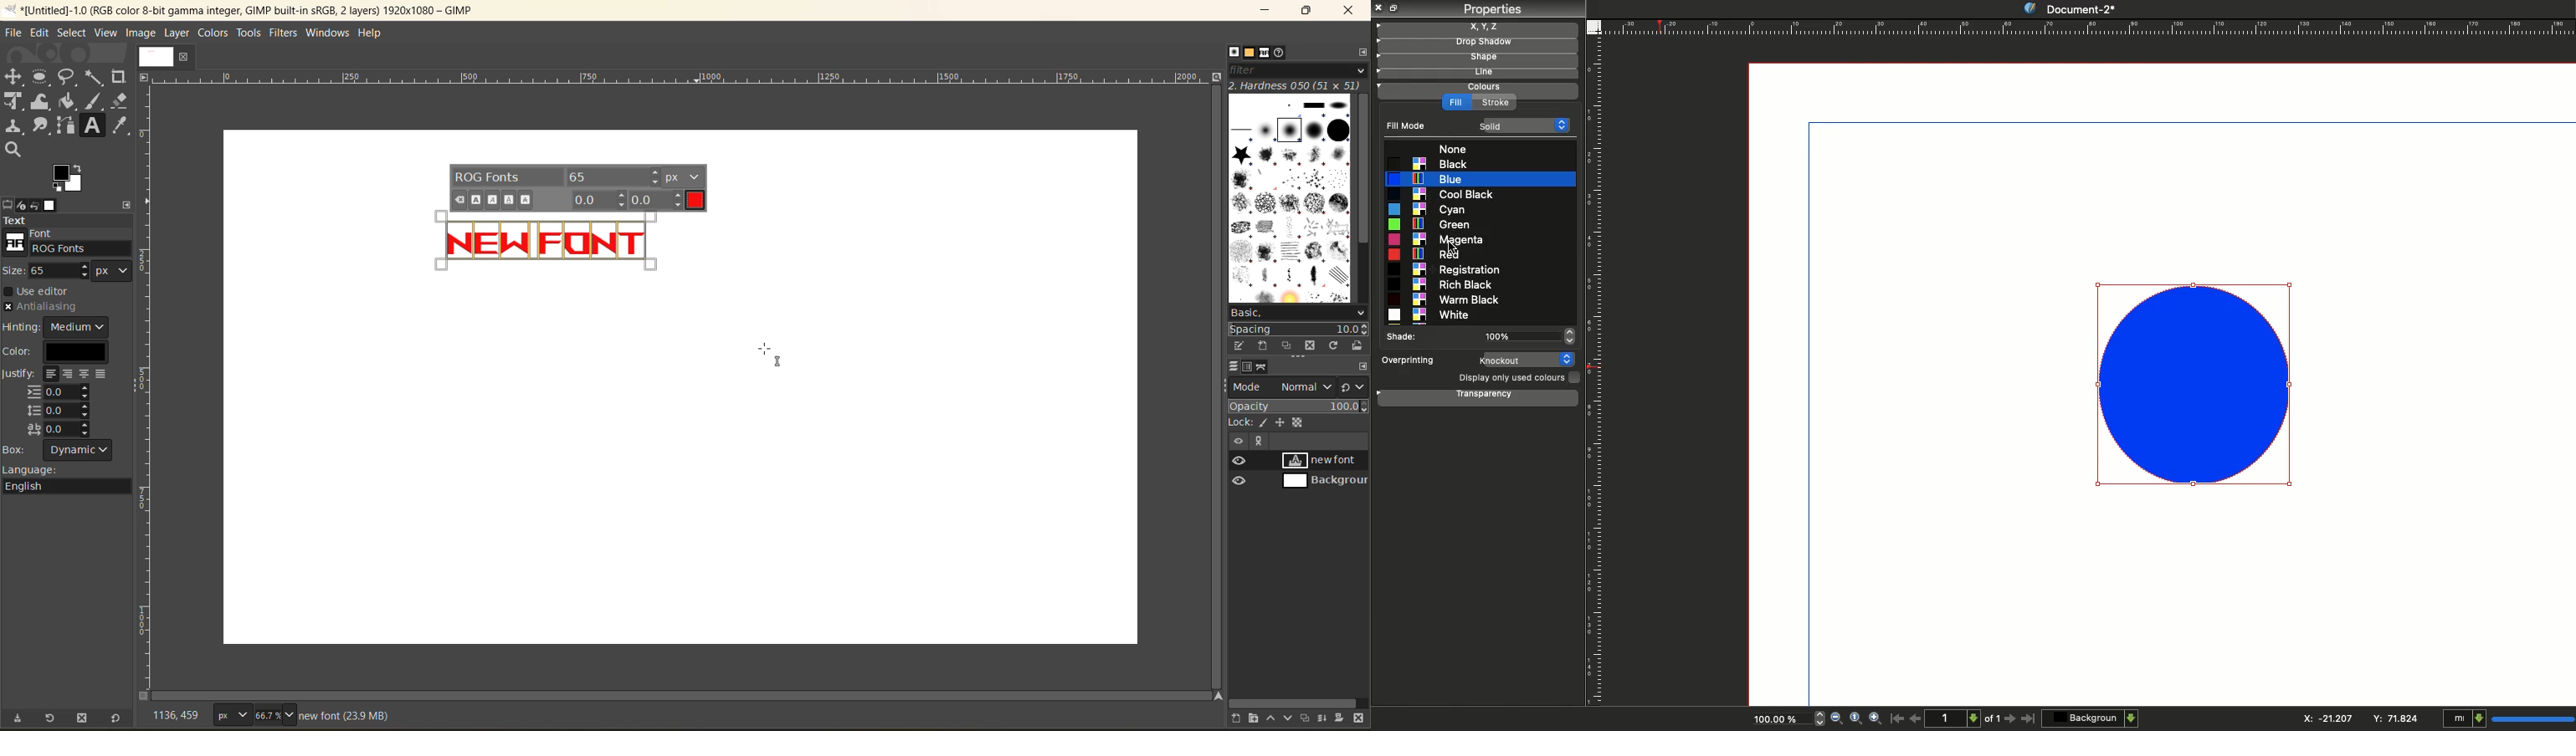 This screenshot has width=2576, height=756. What do you see at coordinates (1434, 316) in the screenshot?
I see `White` at bounding box center [1434, 316].